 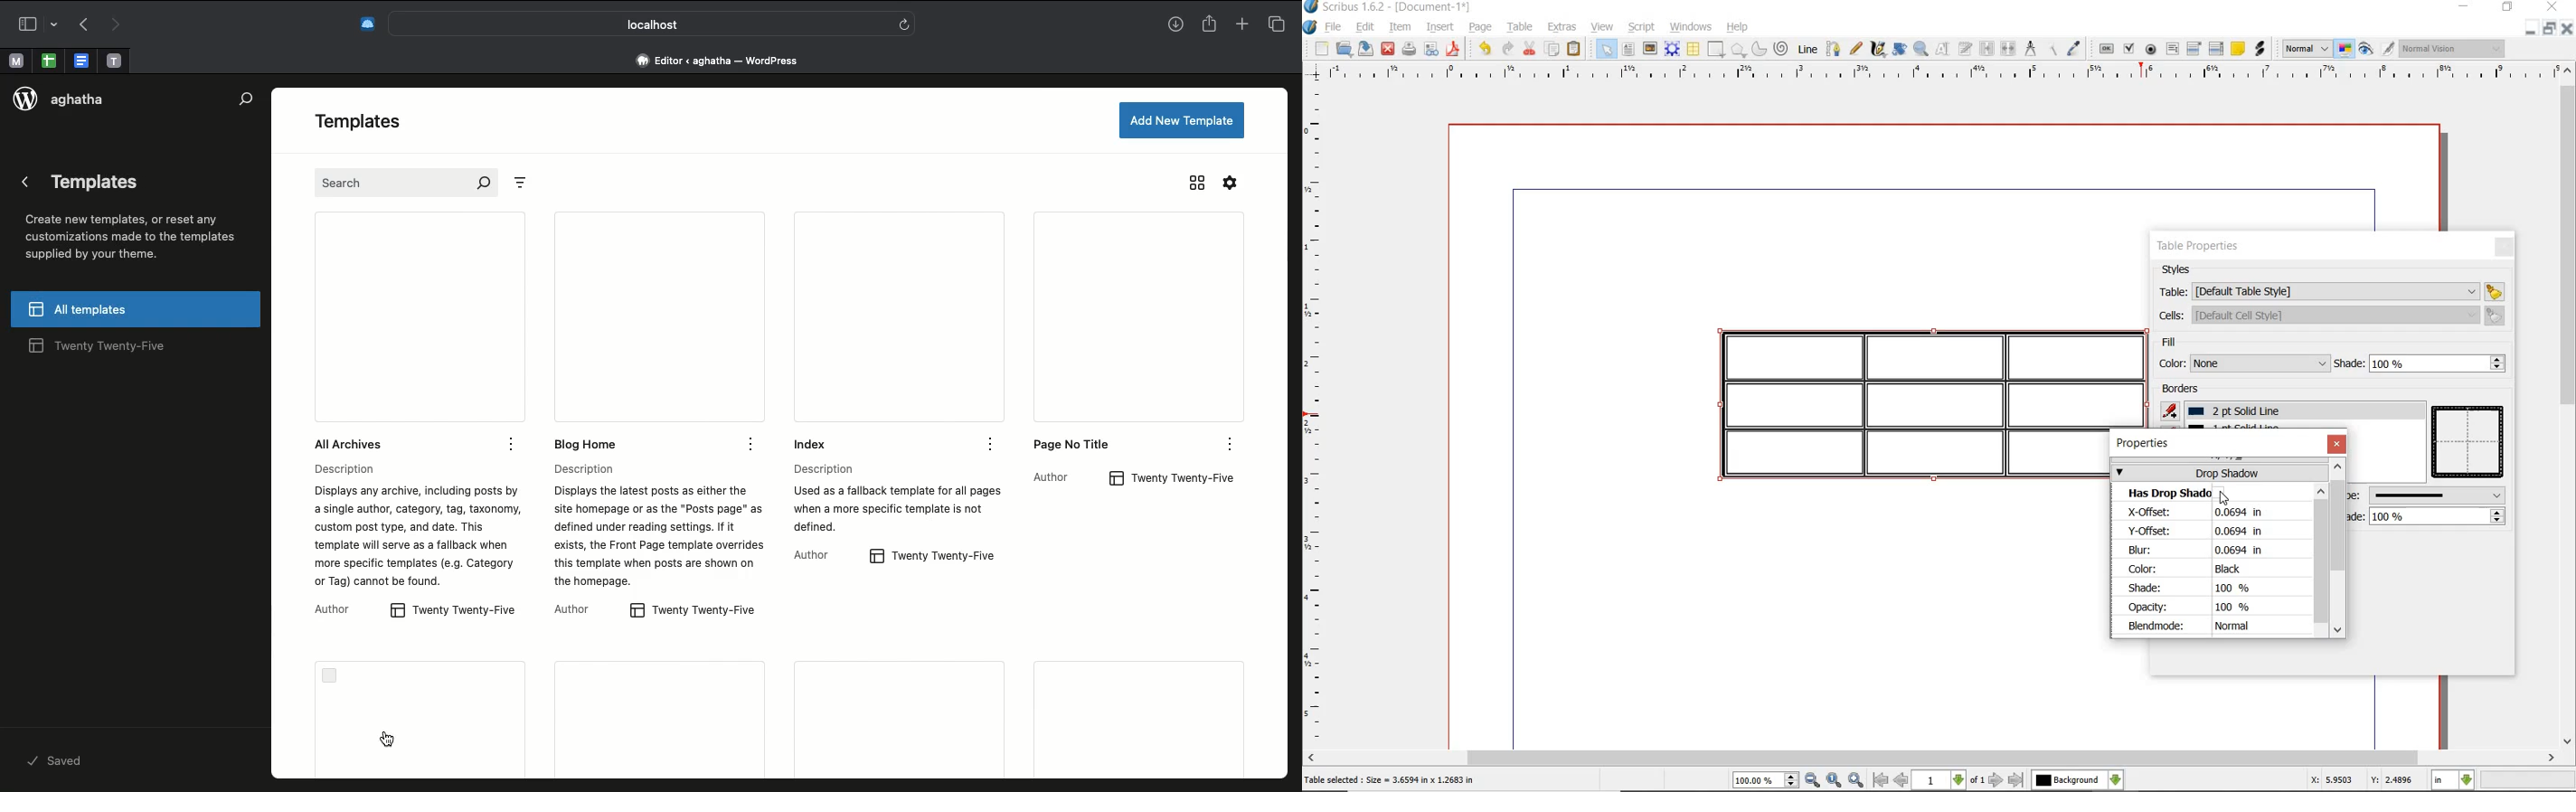 What do you see at coordinates (1834, 780) in the screenshot?
I see `zoom to` at bounding box center [1834, 780].